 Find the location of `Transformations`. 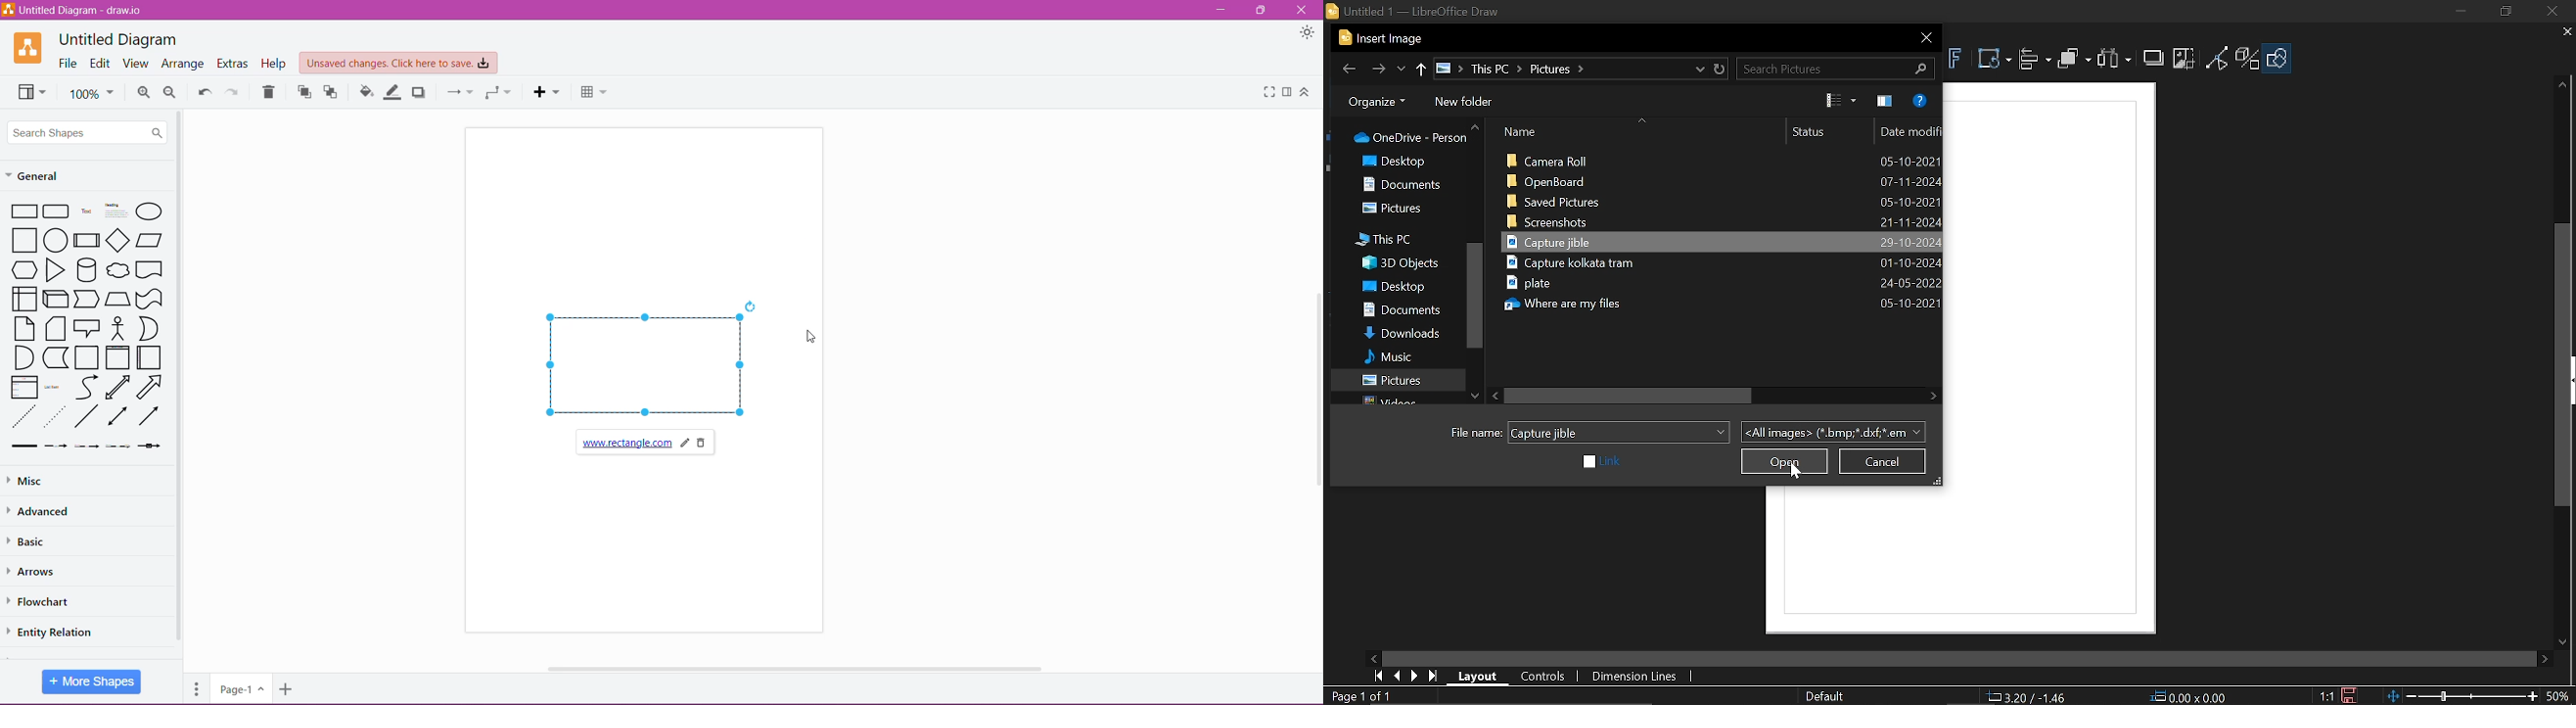

Transformations is located at coordinates (1996, 61).